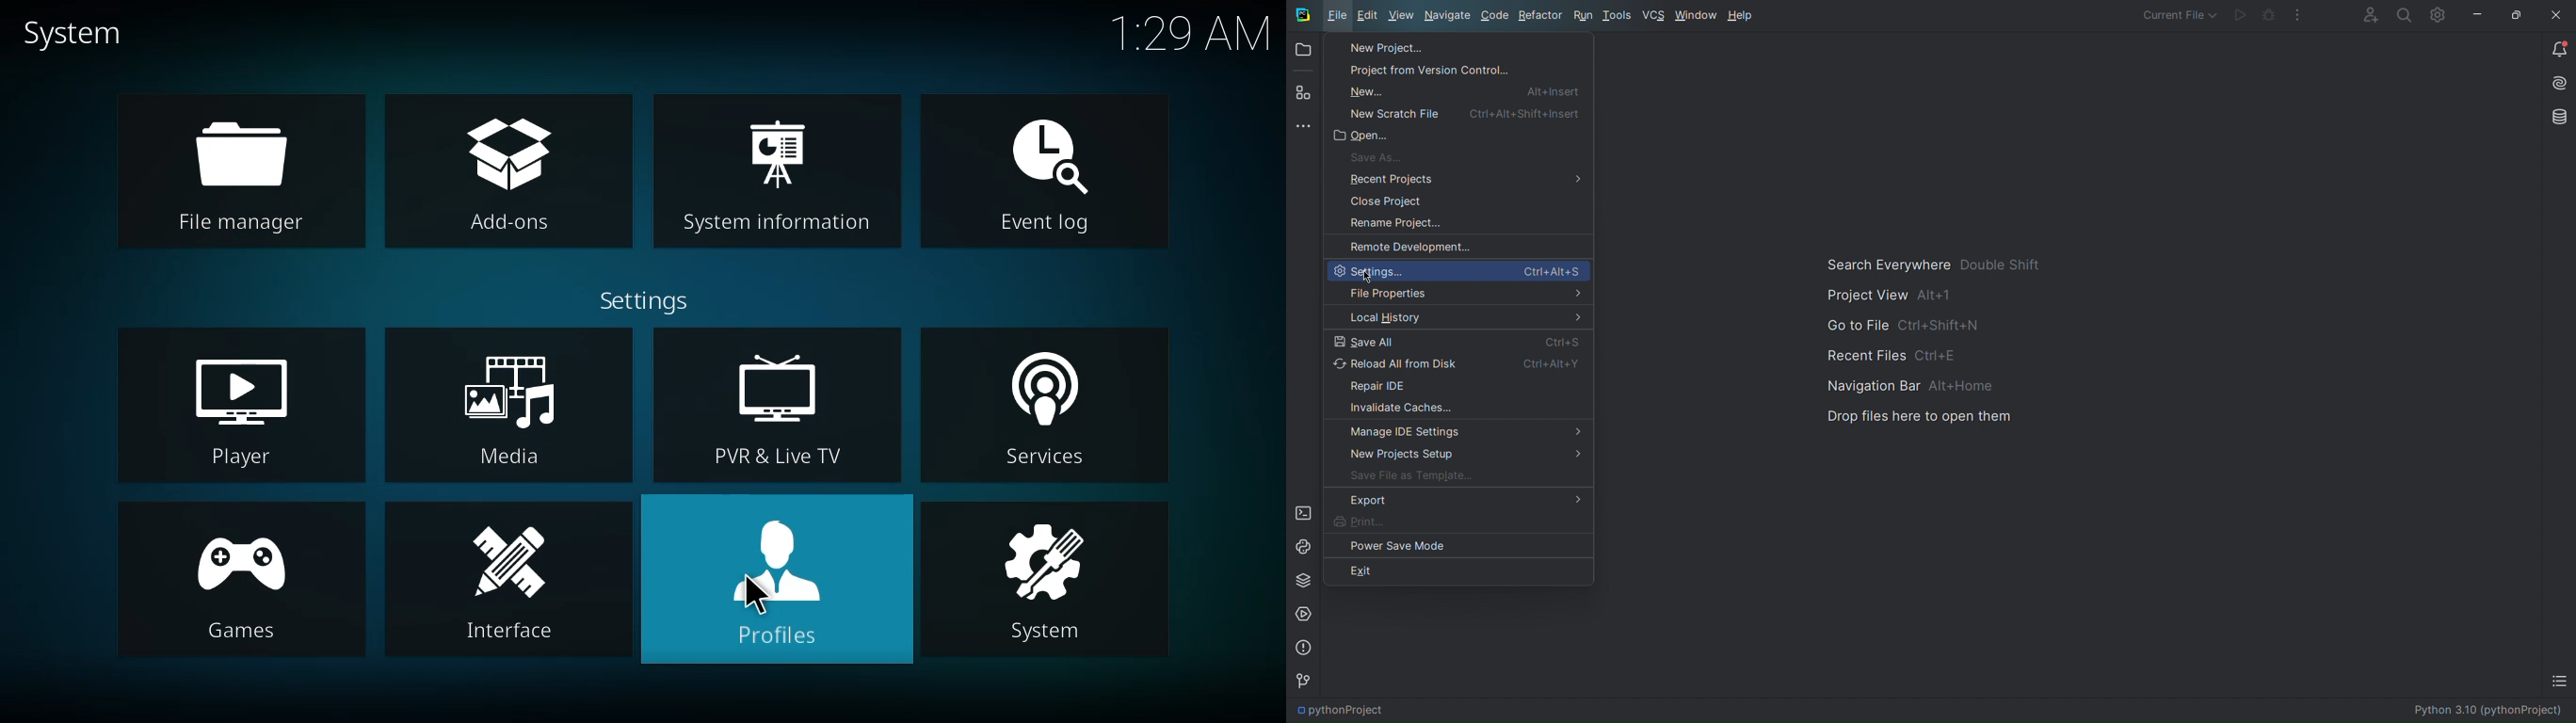 This screenshot has height=728, width=2576. What do you see at coordinates (1398, 546) in the screenshot?
I see `Power Save Mode` at bounding box center [1398, 546].